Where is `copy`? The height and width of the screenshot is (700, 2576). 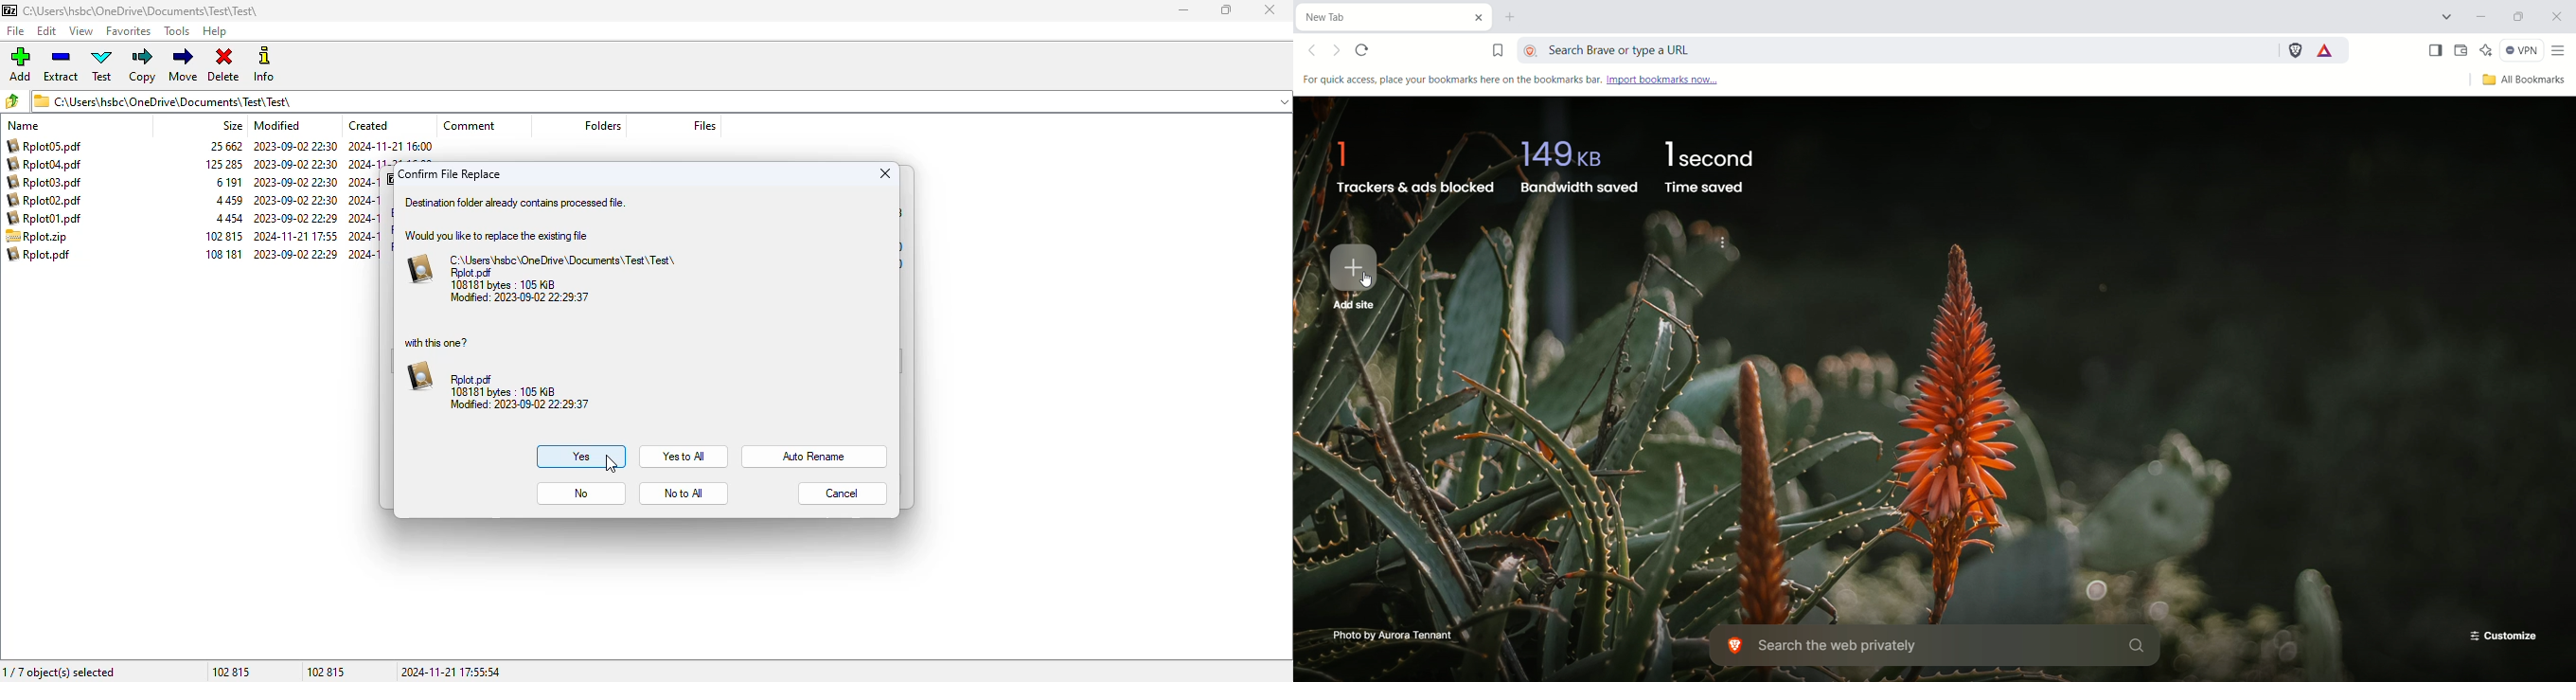
copy is located at coordinates (141, 65).